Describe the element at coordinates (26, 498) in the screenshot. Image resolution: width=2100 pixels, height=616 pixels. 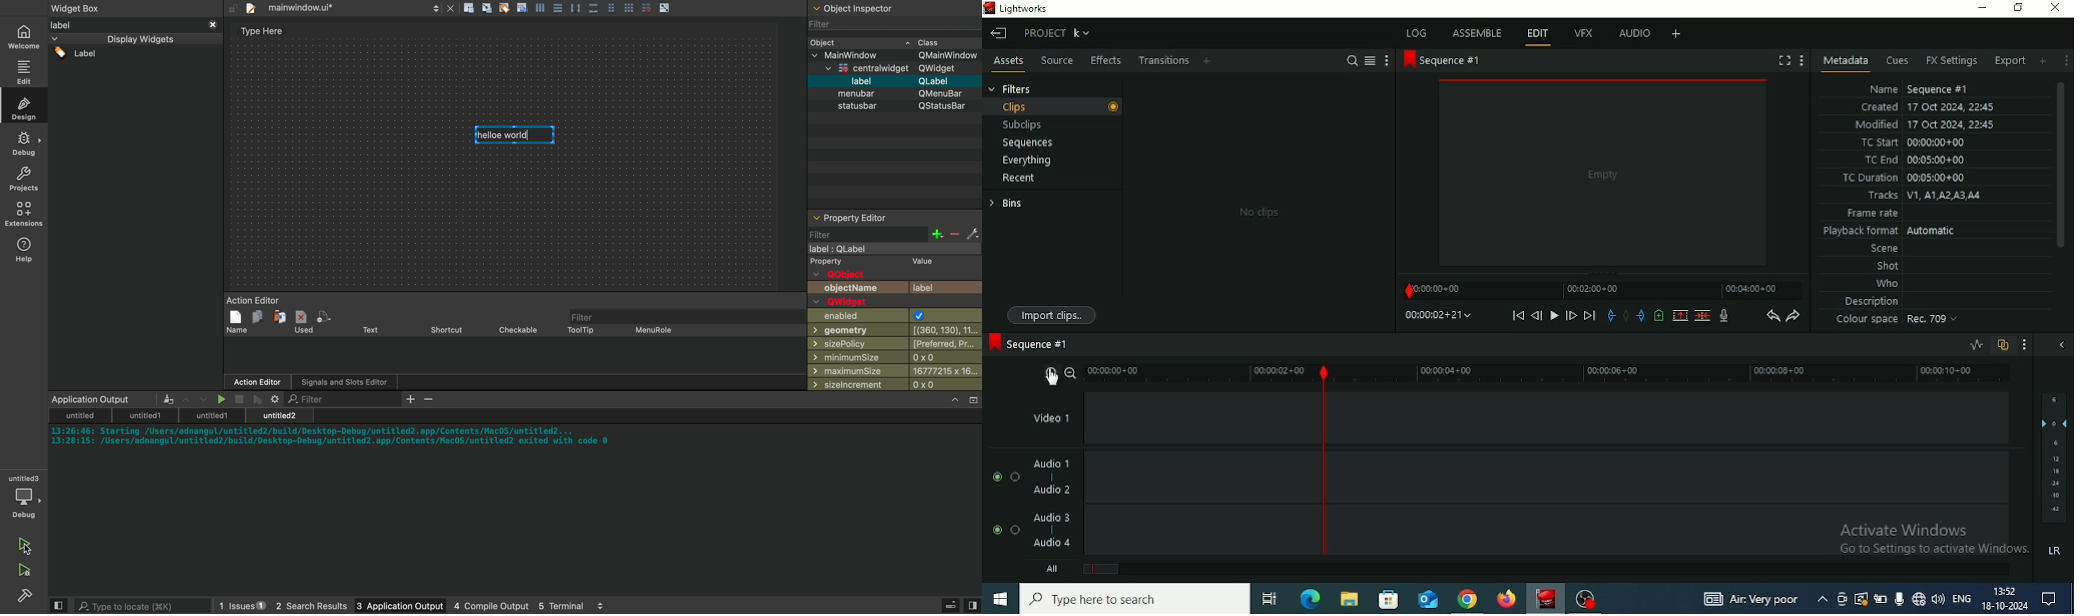
I see `debug` at that location.